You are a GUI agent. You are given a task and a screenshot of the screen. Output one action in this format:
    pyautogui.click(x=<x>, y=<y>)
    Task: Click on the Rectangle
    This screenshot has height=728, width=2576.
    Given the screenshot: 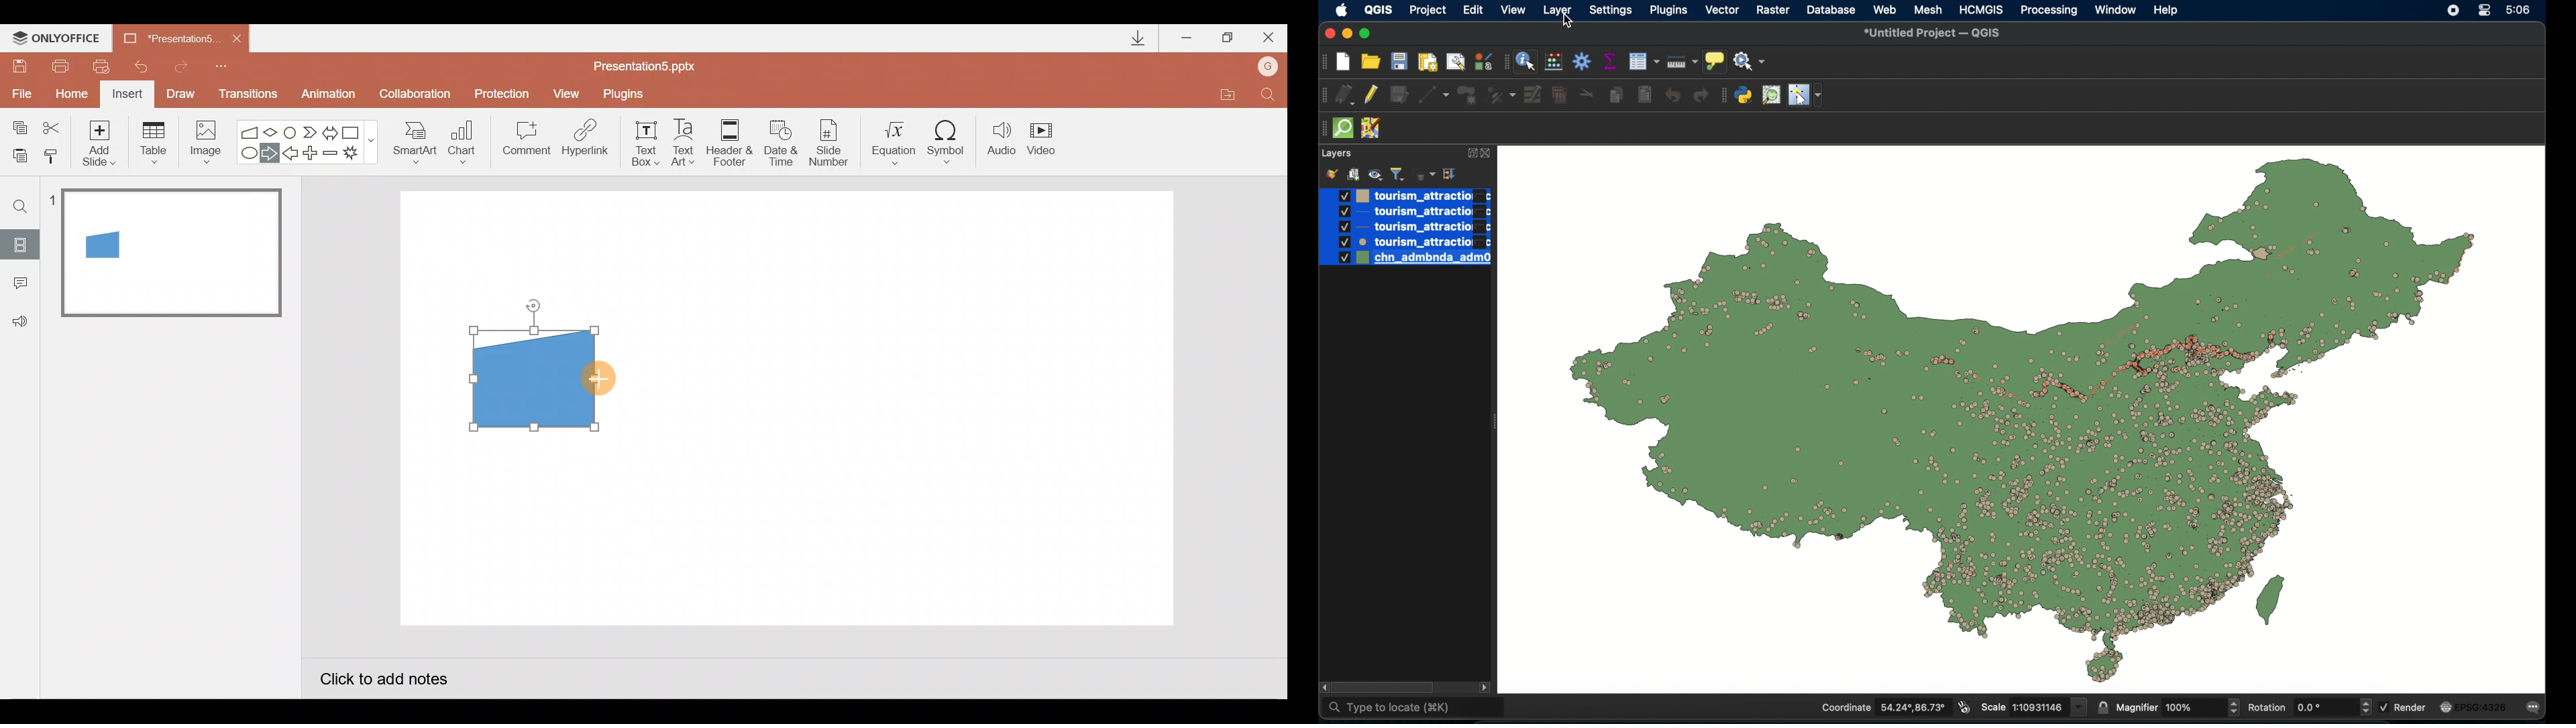 What is the action you would take?
    pyautogui.click(x=354, y=131)
    